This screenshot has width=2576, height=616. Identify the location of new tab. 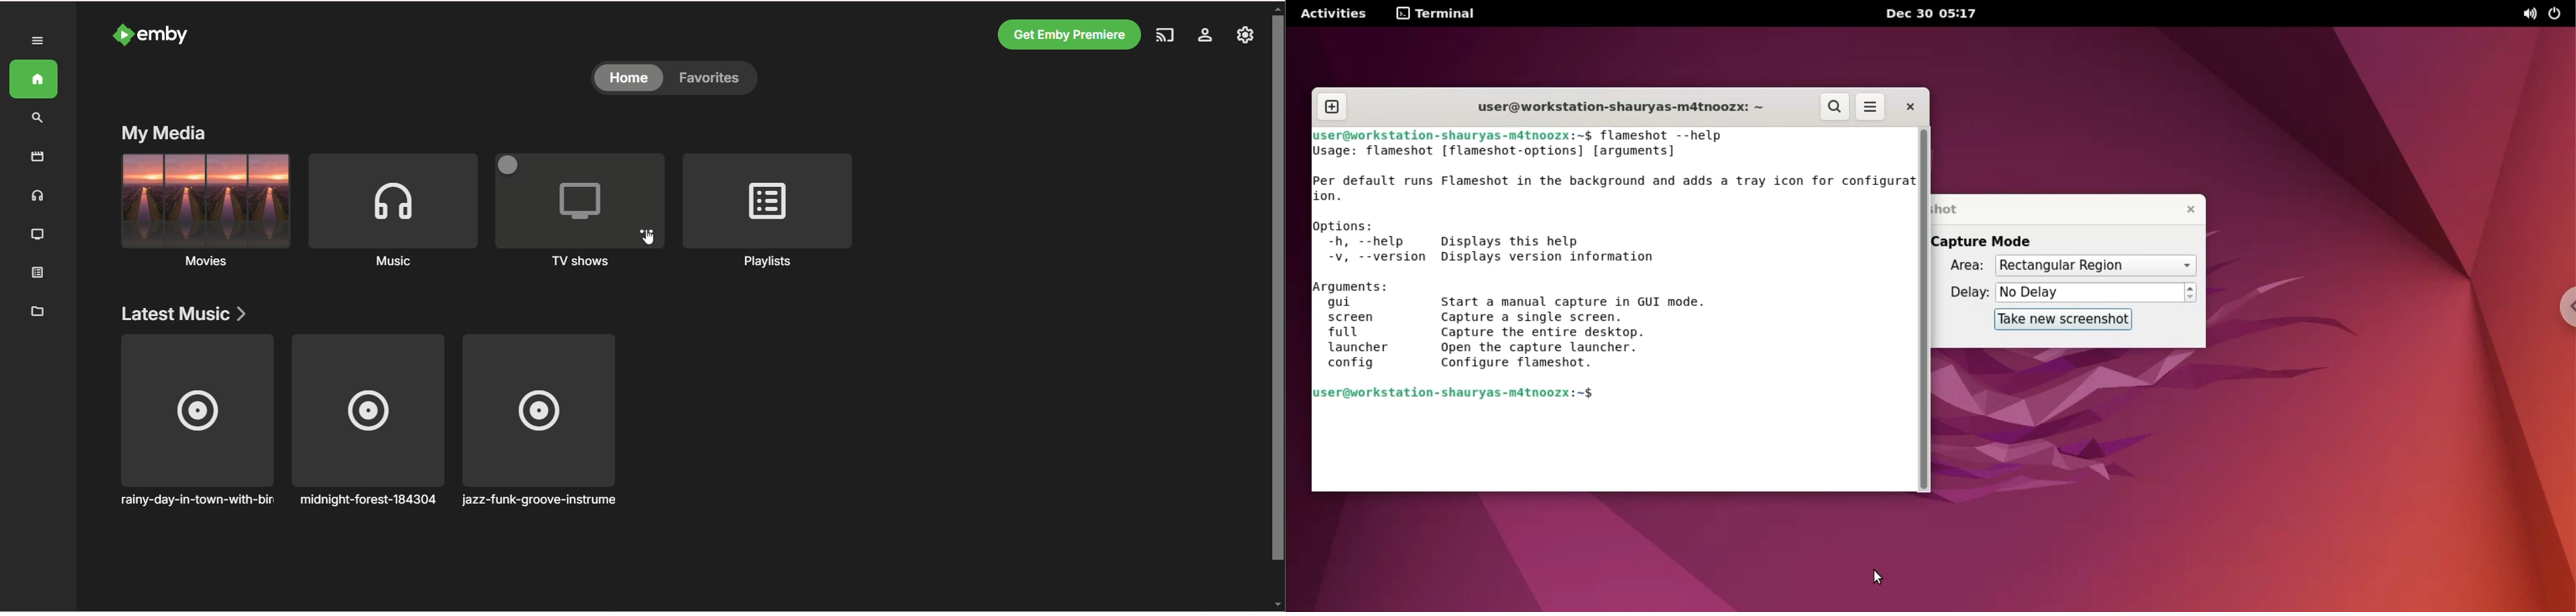
(1330, 106).